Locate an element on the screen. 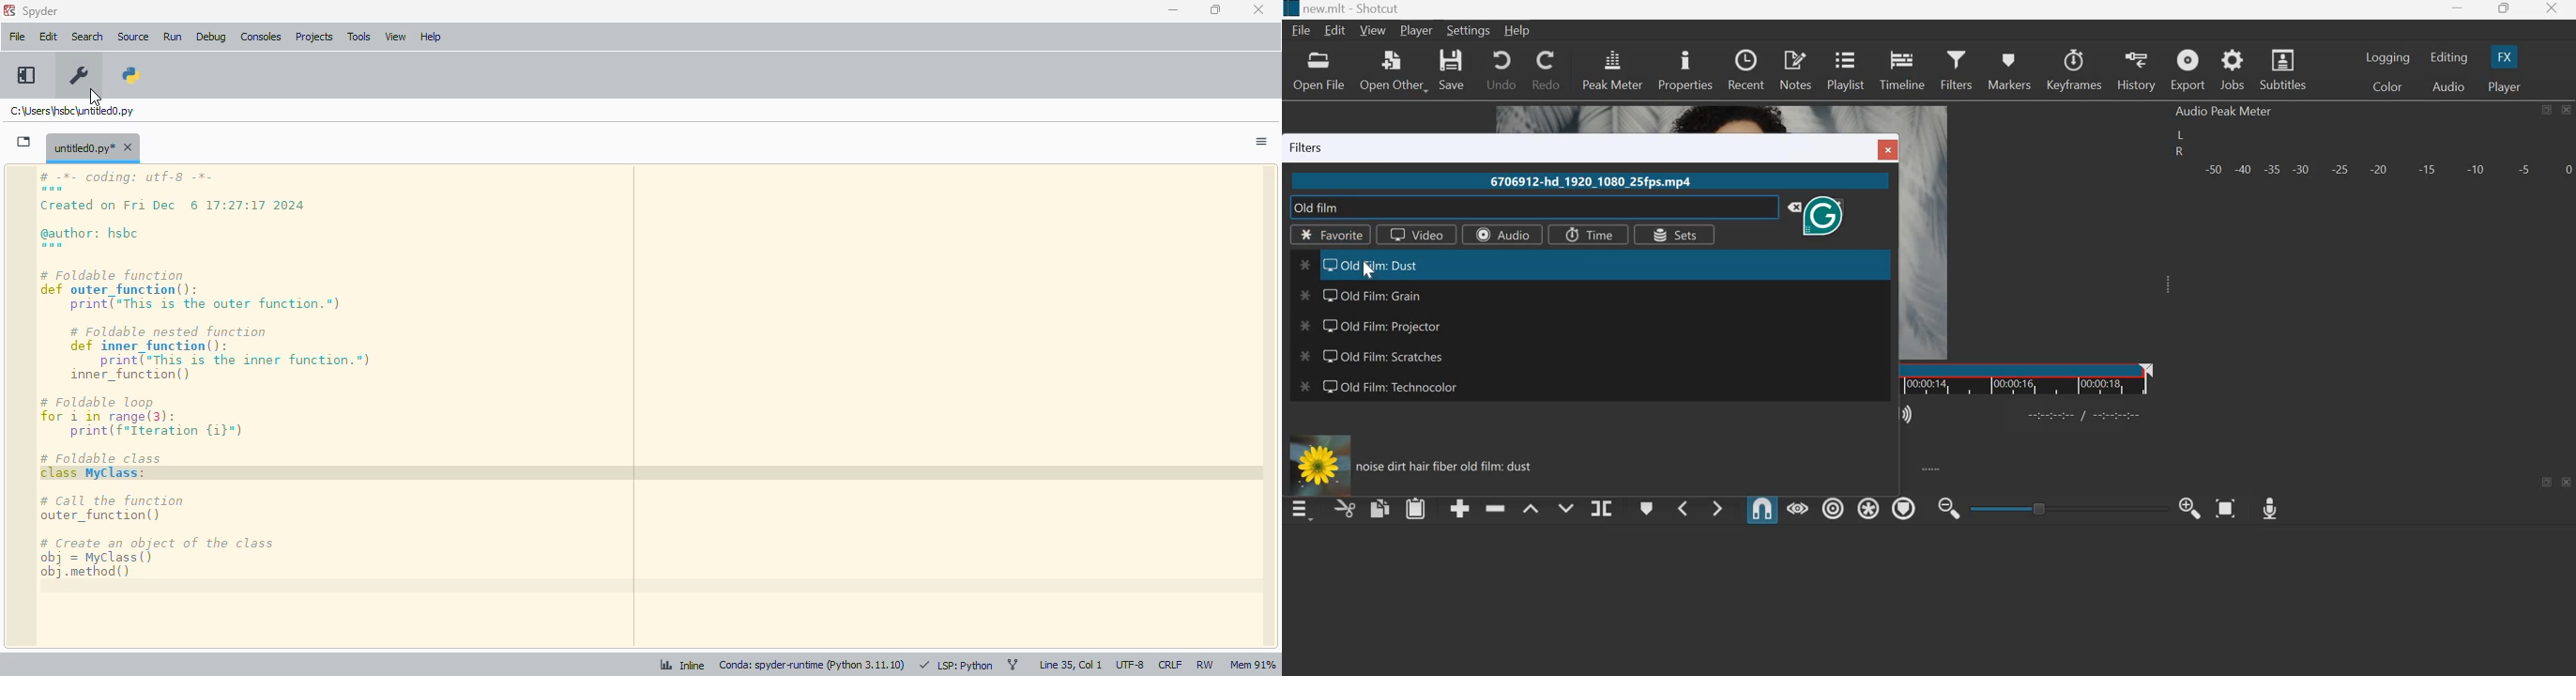 This screenshot has width=2576, height=700. Ripple is located at coordinates (1833, 506).